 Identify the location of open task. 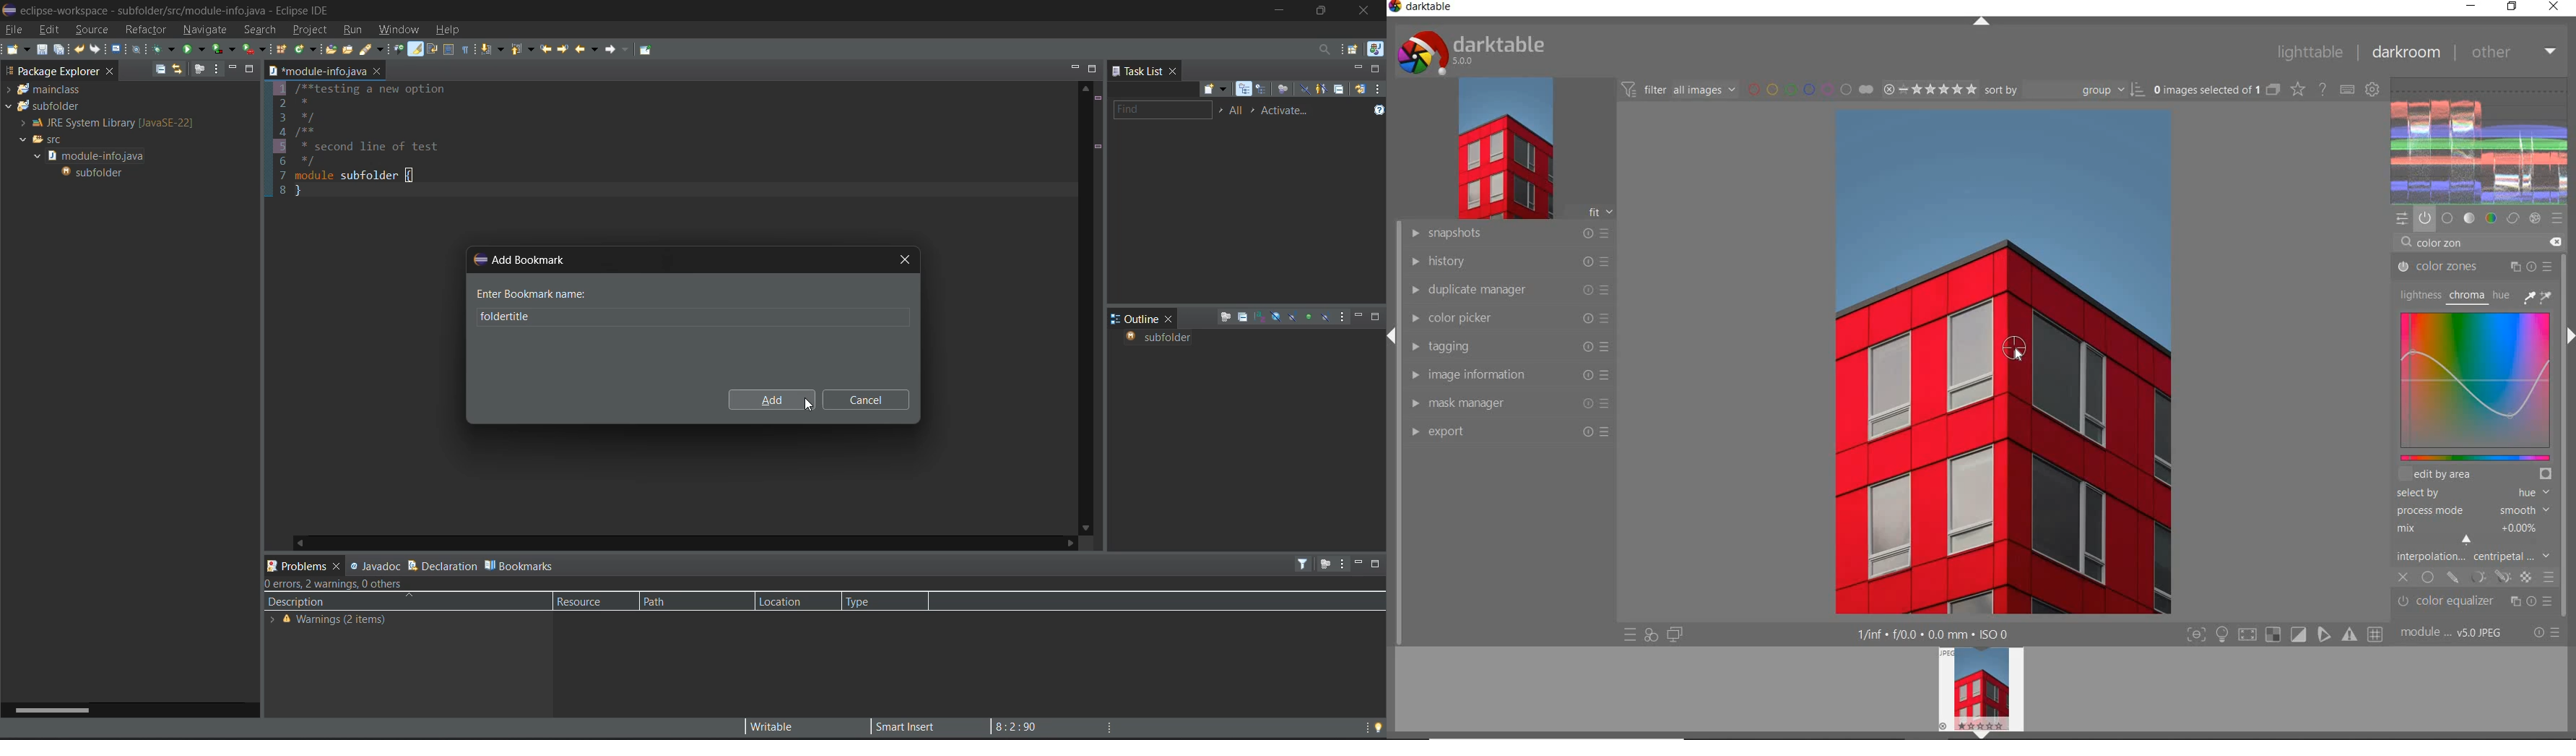
(351, 52).